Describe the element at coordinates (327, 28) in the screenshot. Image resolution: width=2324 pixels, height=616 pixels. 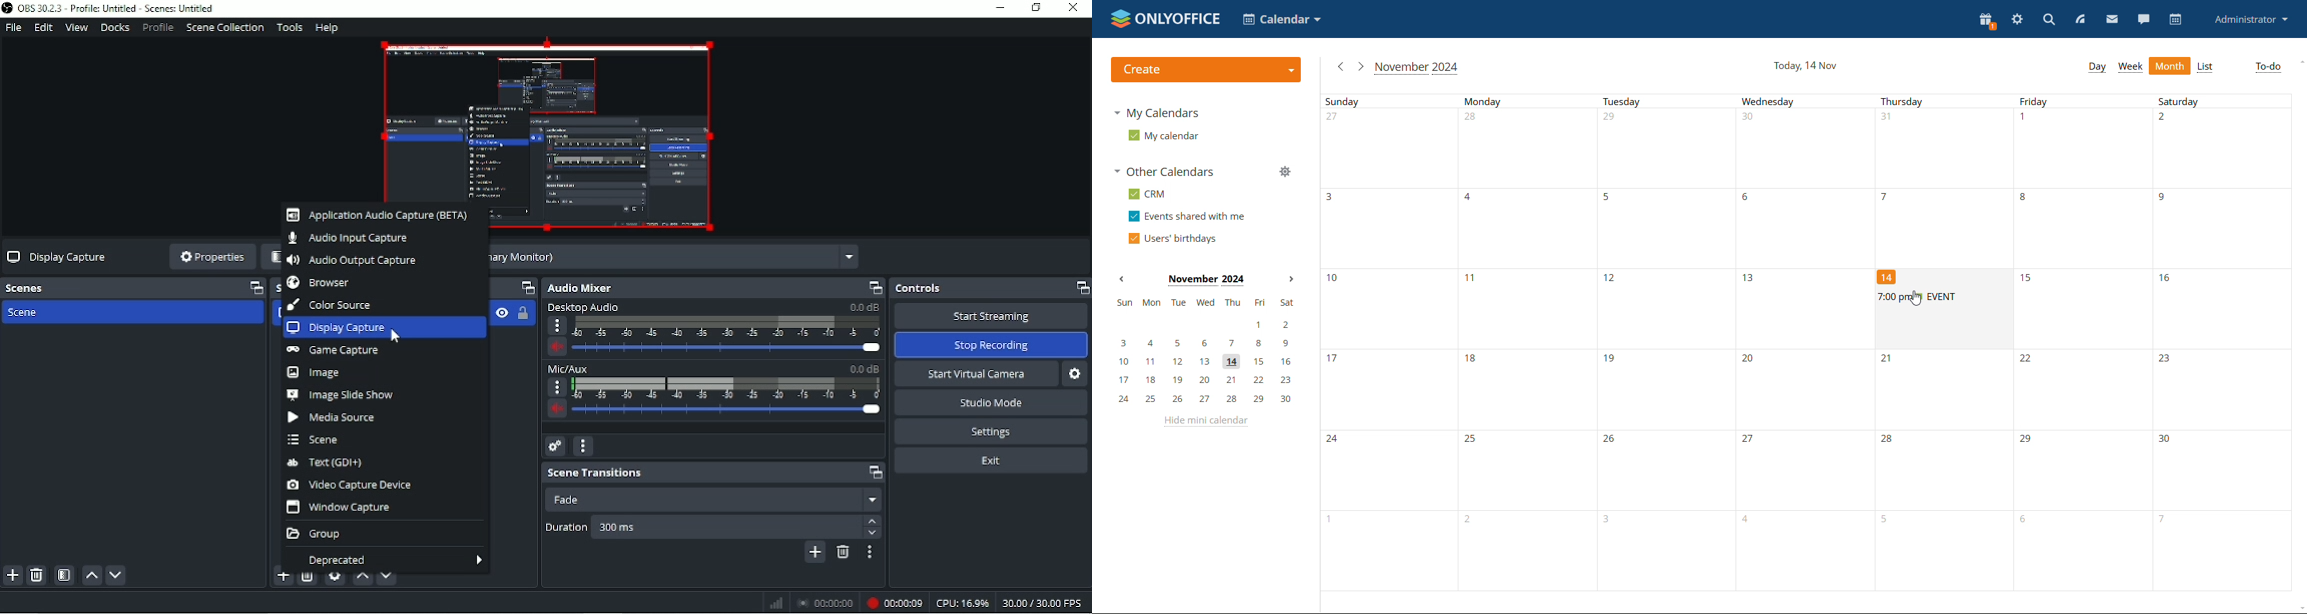
I see `Help` at that location.